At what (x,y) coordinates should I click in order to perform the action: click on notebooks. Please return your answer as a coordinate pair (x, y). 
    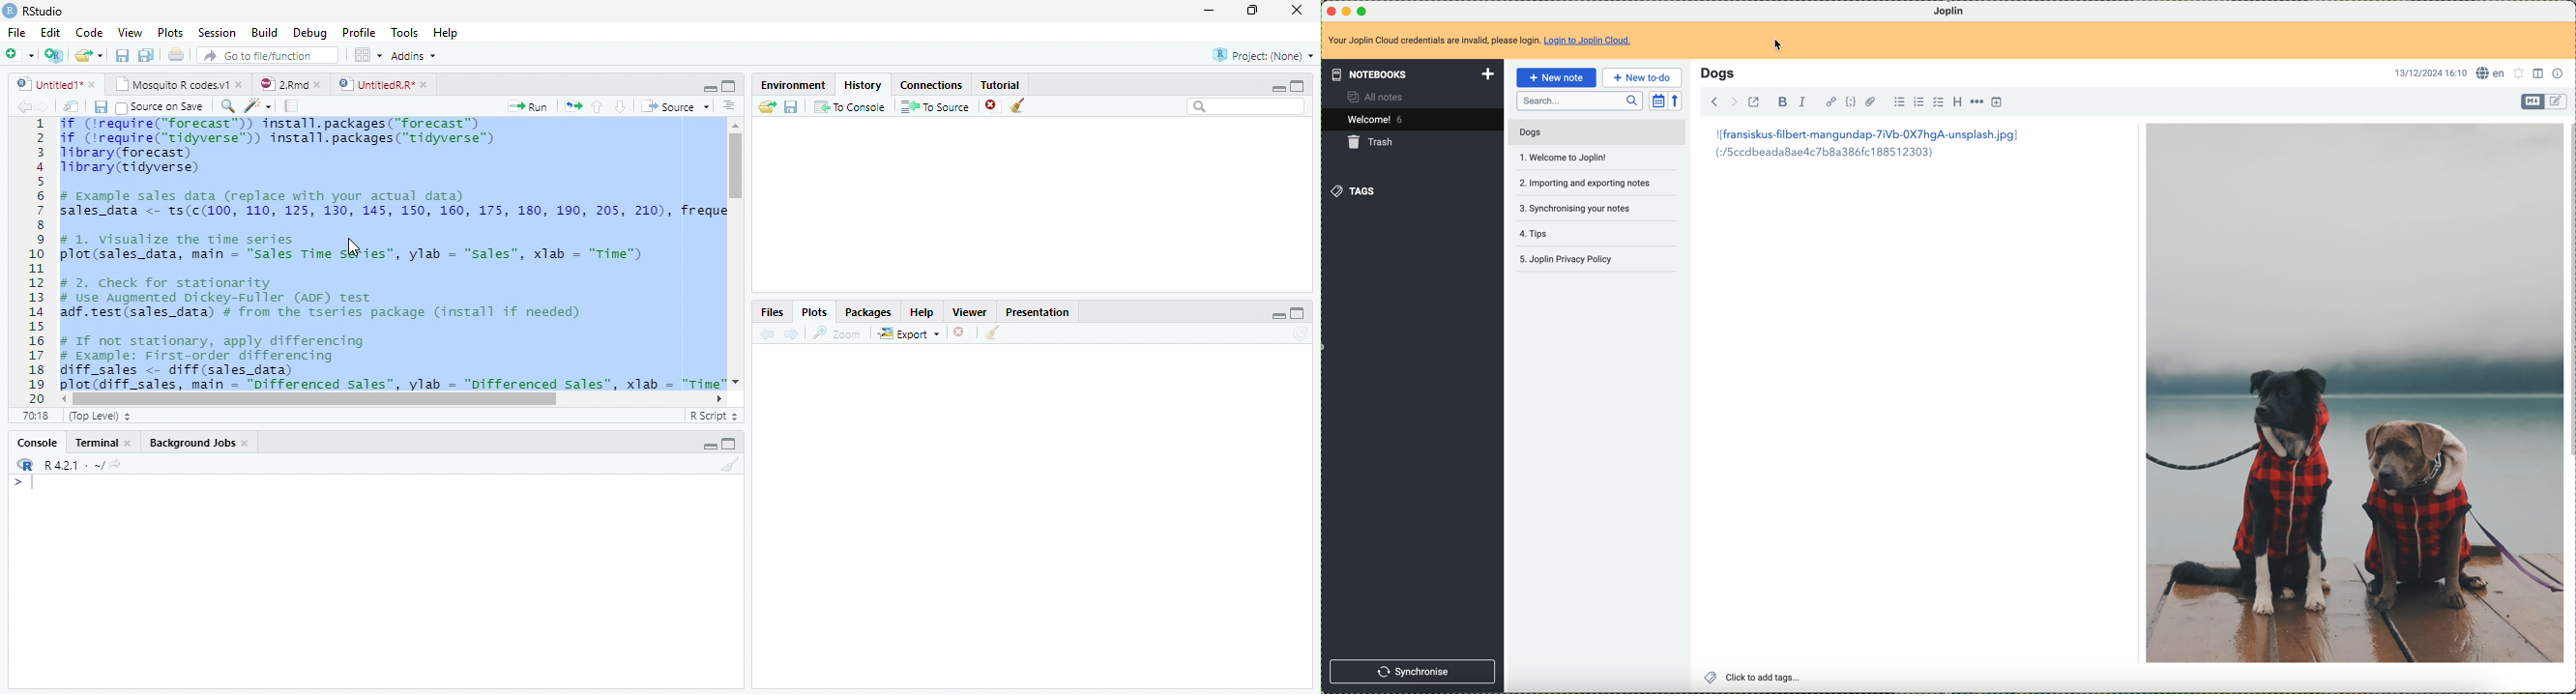
    Looking at the image, I should click on (1412, 72).